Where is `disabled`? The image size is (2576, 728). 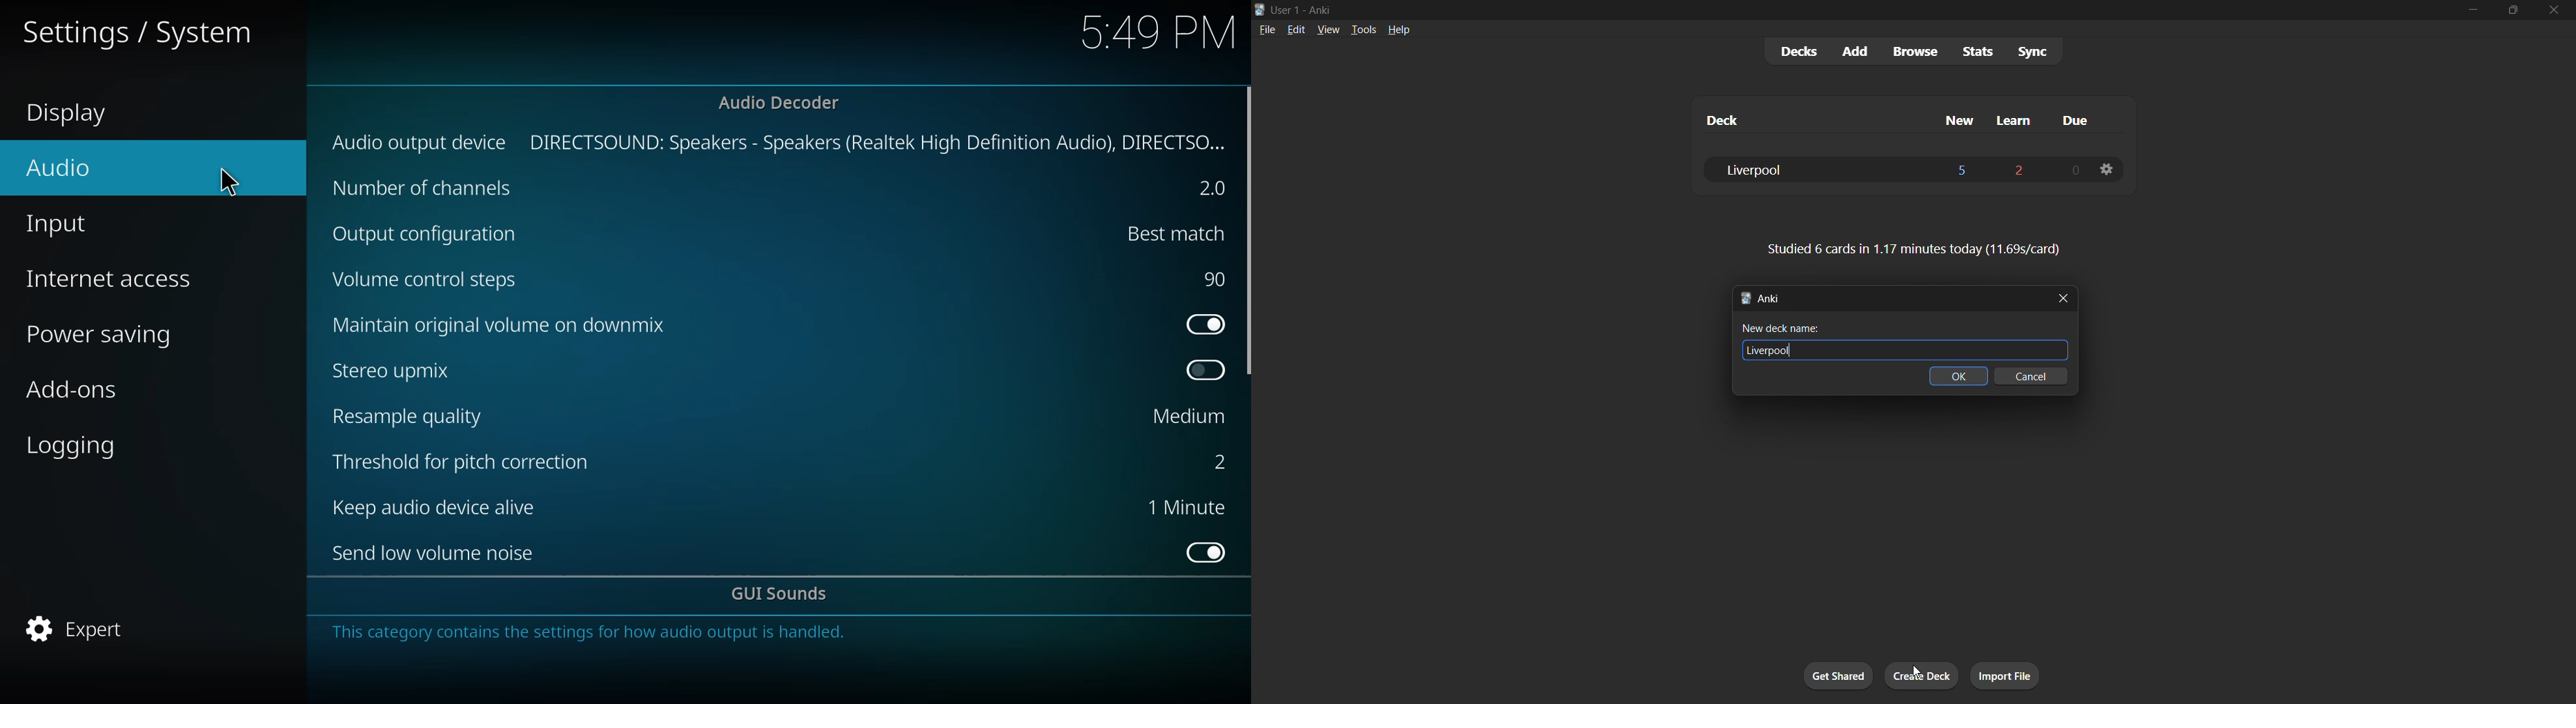
disabled is located at coordinates (1202, 370).